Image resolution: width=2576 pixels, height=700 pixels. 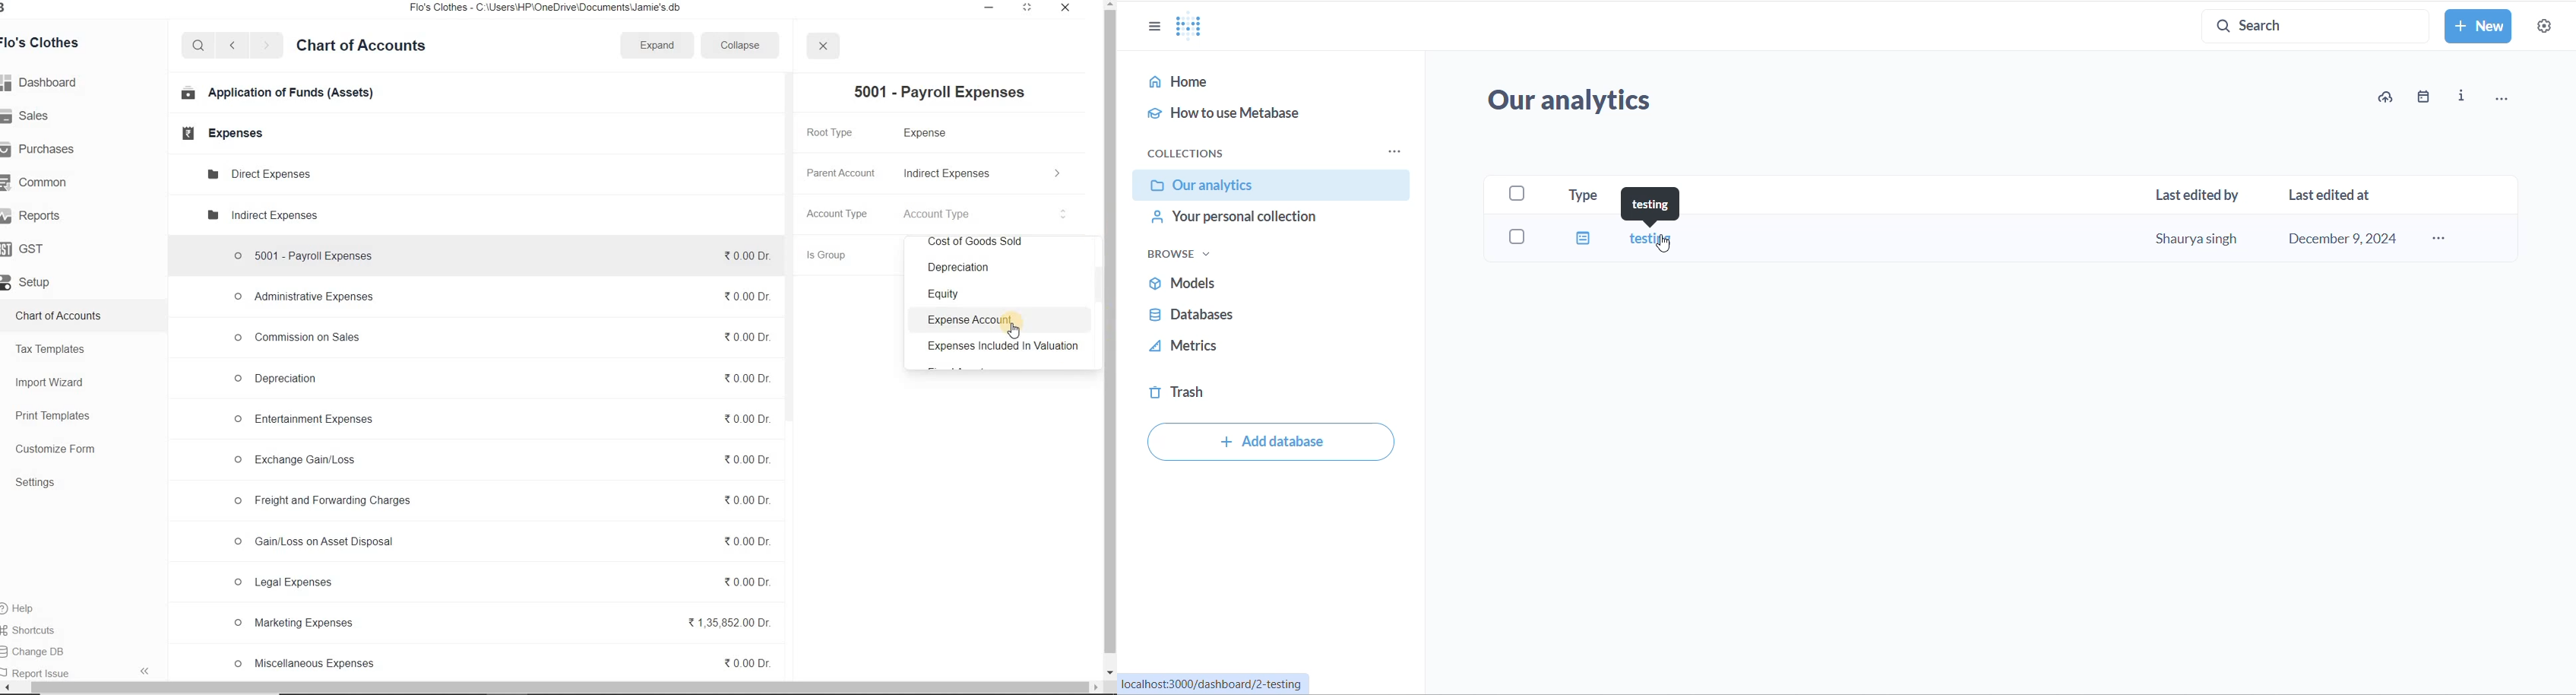 I want to click on © Miscellaneous Expenses %0.00Dr., so click(x=502, y=663).